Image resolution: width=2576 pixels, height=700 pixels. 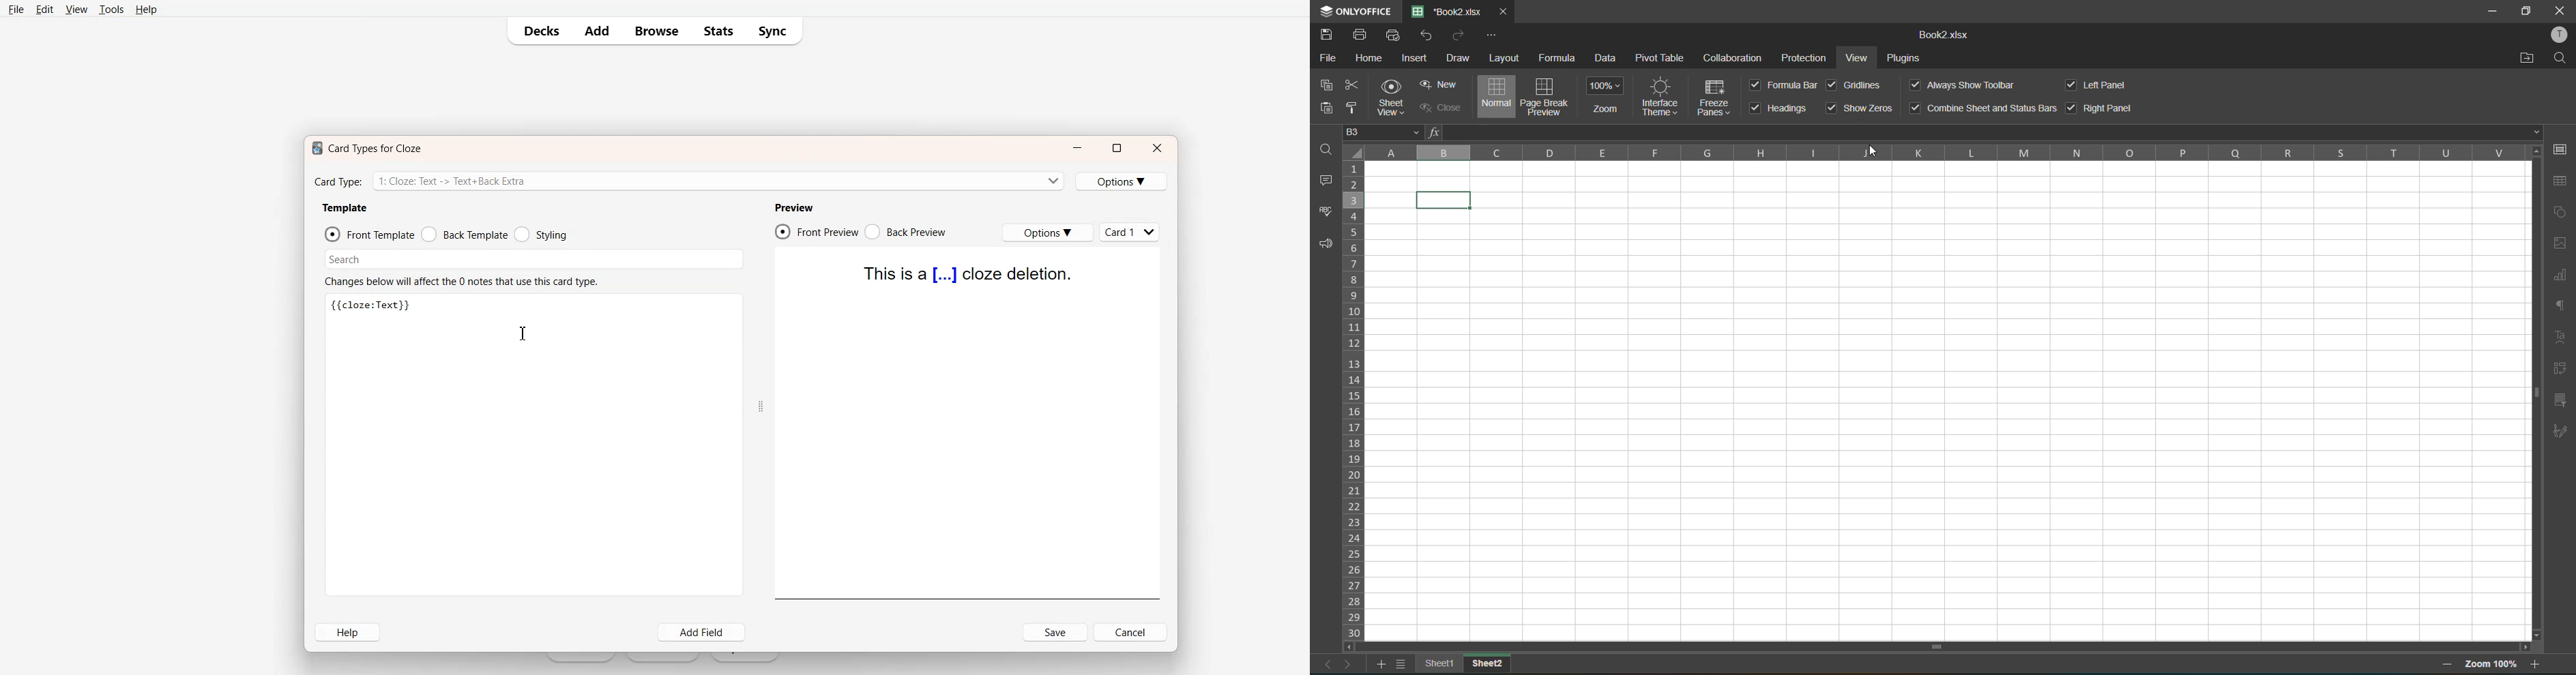 What do you see at coordinates (1610, 59) in the screenshot?
I see `data` at bounding box center [1610, 59].